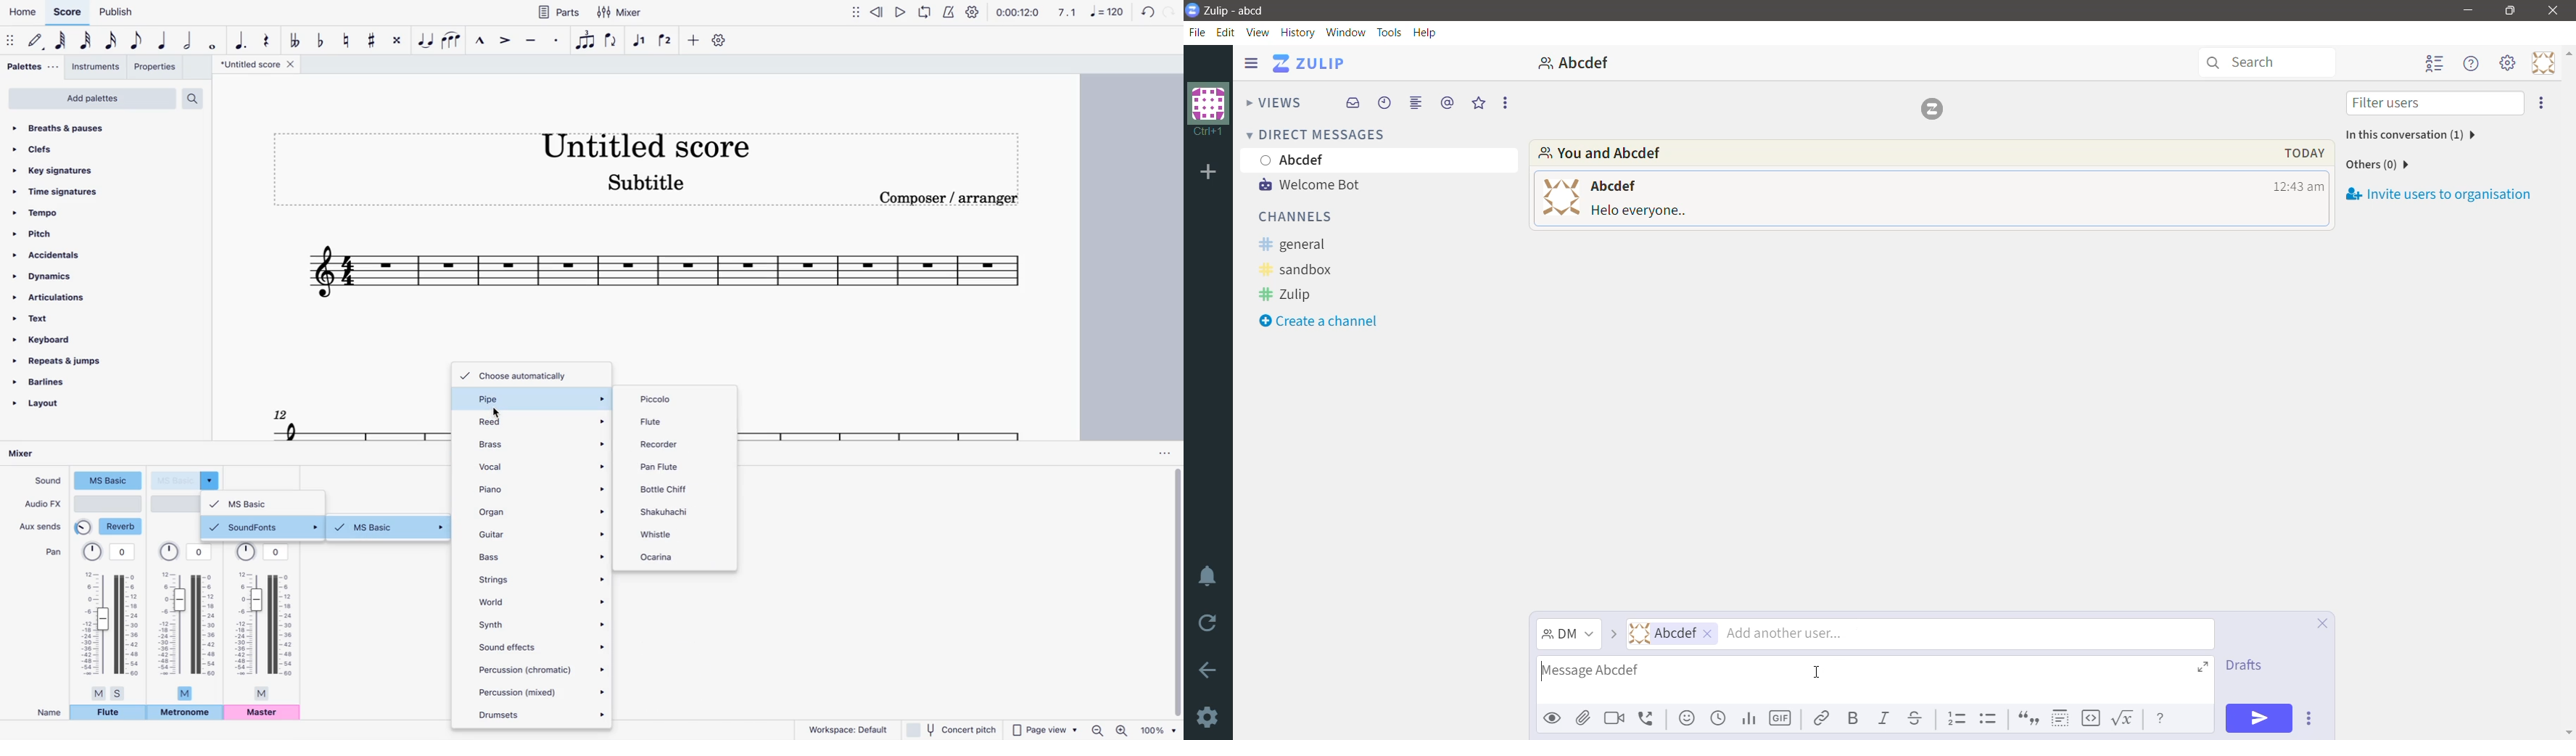 The height and width of the screenshot is (756, 2576). I want to click on score, so click(664, 276).